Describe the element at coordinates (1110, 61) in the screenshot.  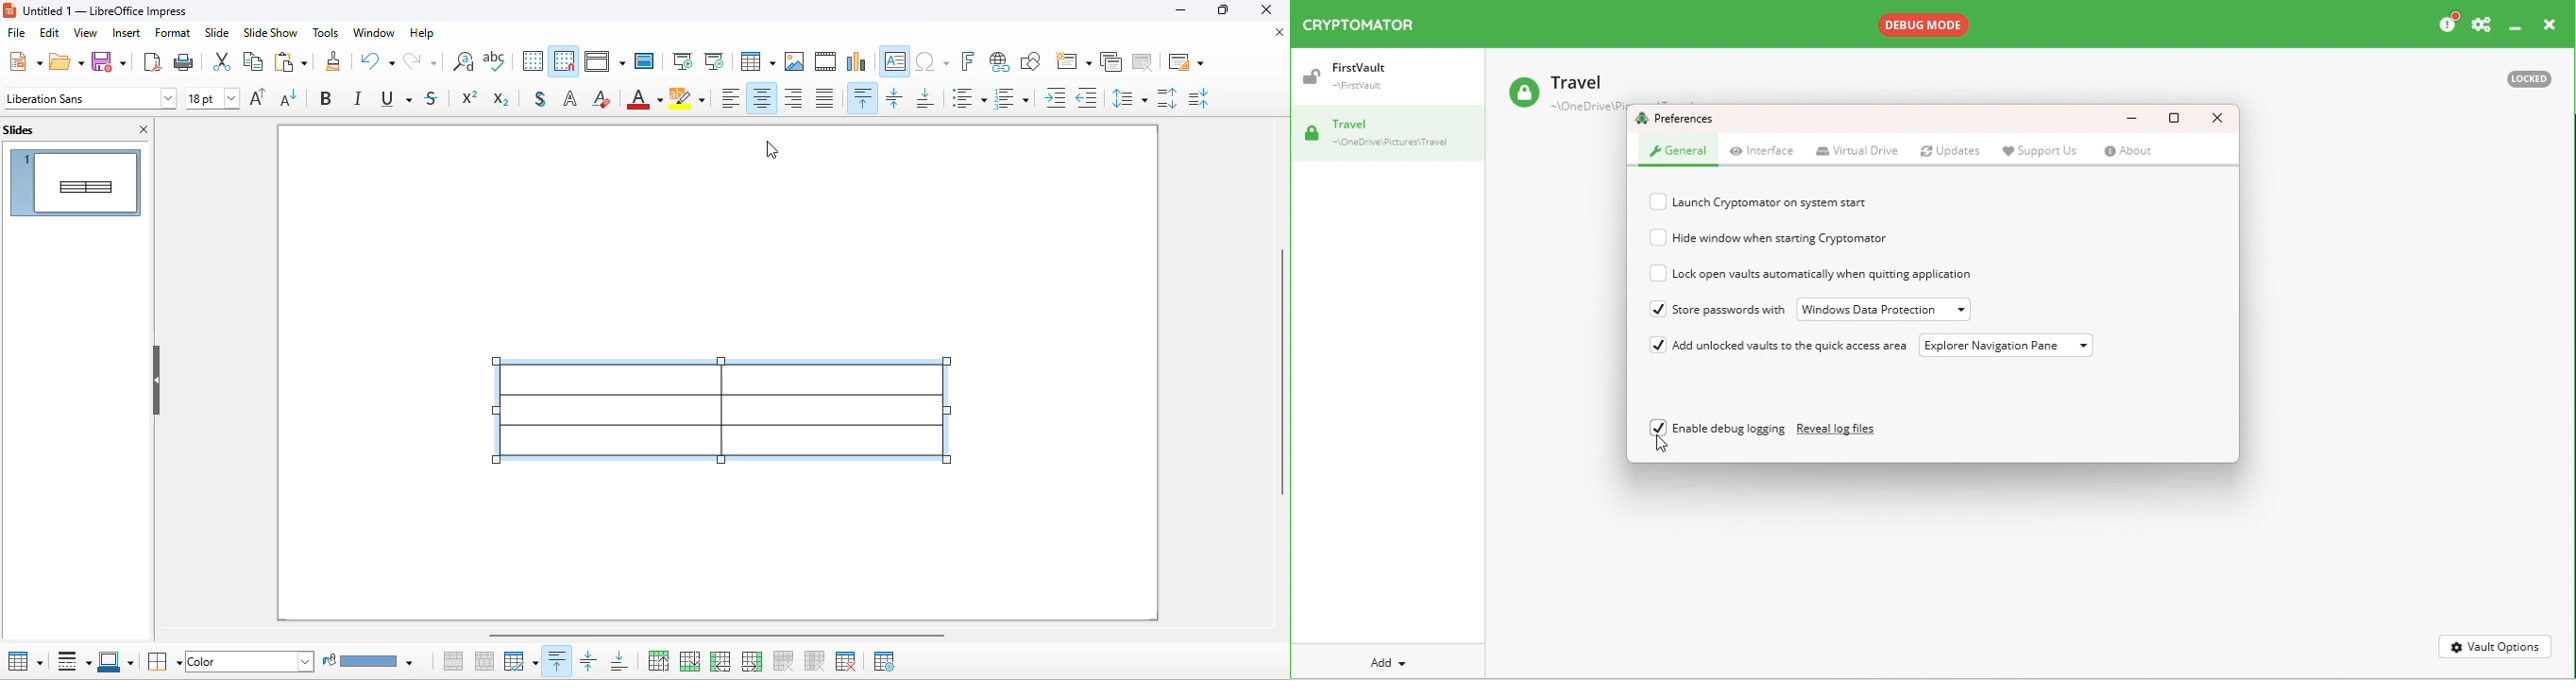
I see `duplicate slide` at that location.